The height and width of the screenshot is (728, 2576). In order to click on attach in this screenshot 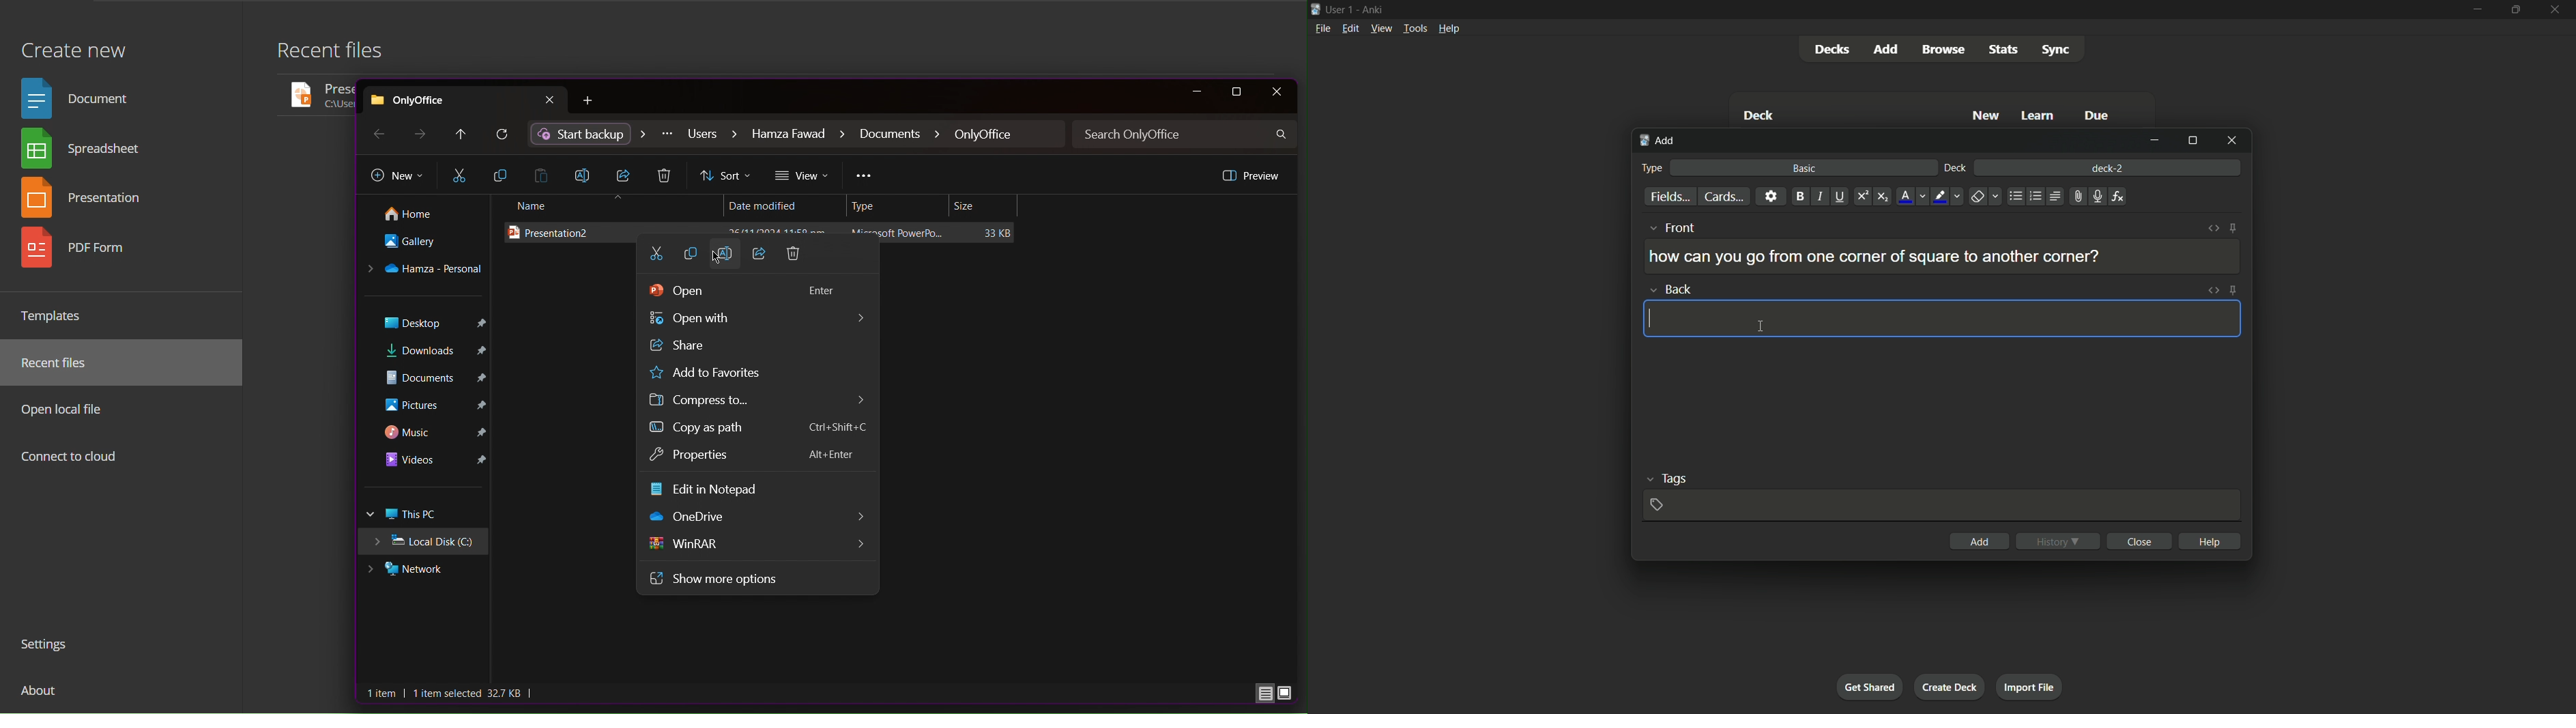, I will do `click(2079, 196)`.